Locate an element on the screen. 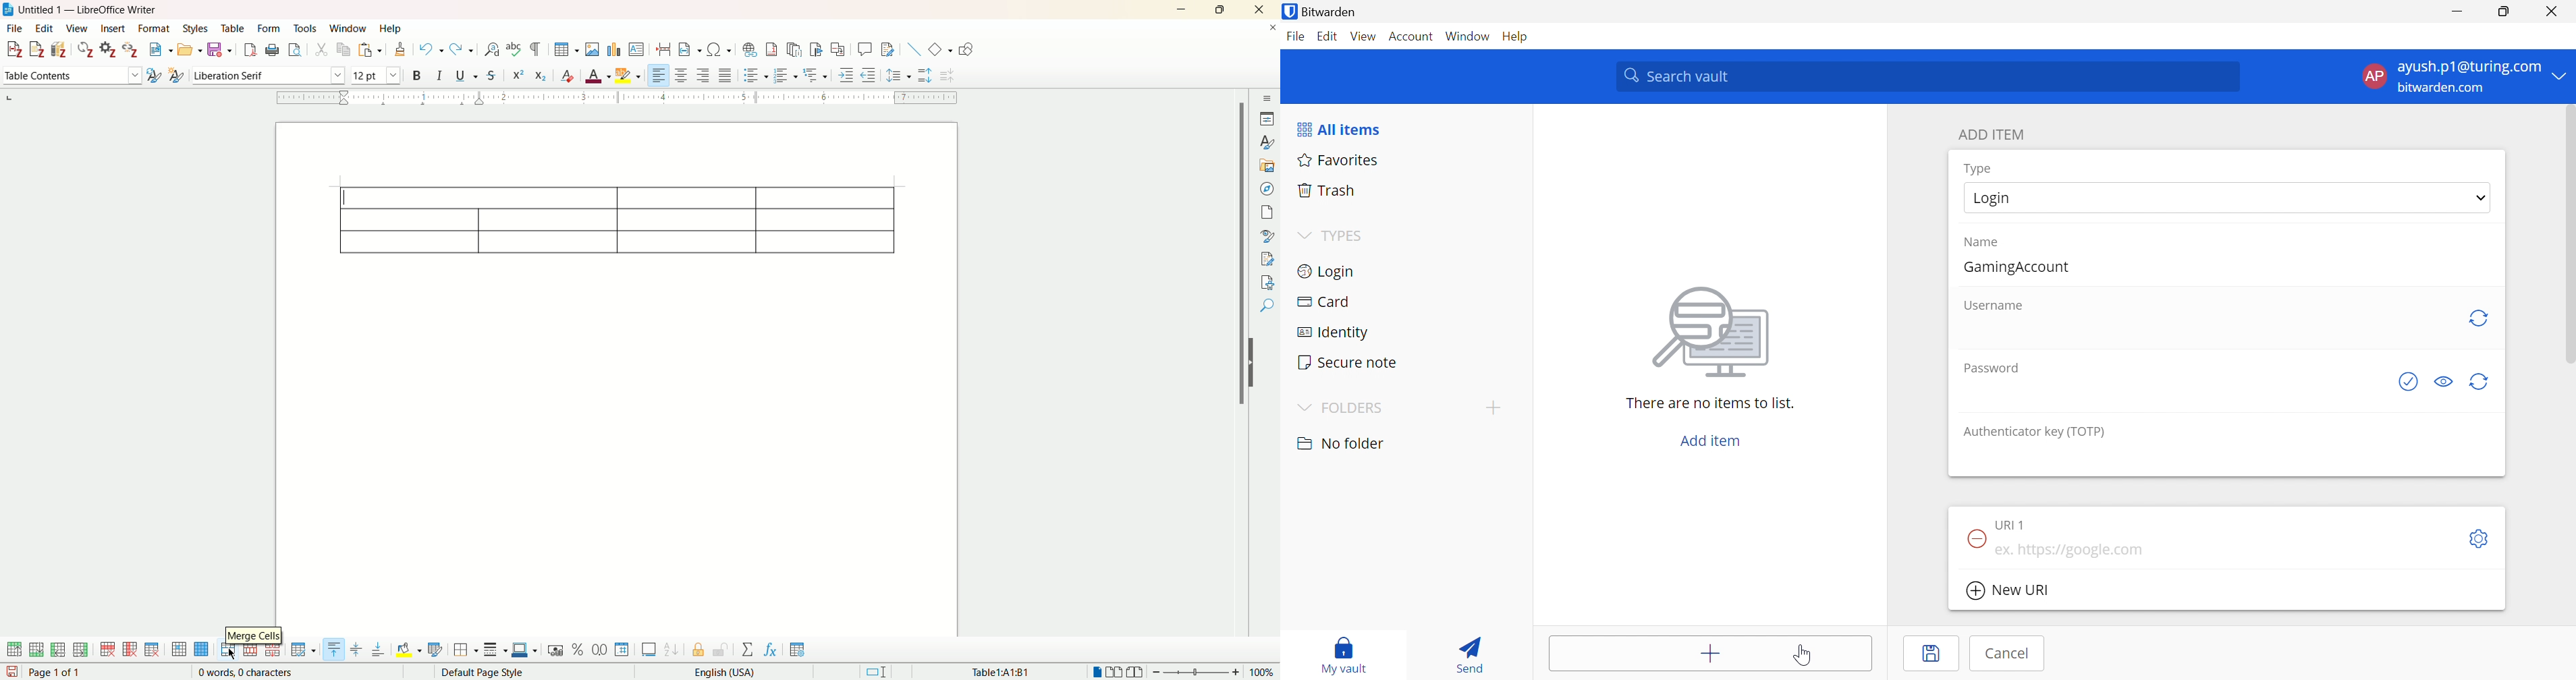 This screenshot has width=2576, height=700. draw function is located at coordinates (967, 51).